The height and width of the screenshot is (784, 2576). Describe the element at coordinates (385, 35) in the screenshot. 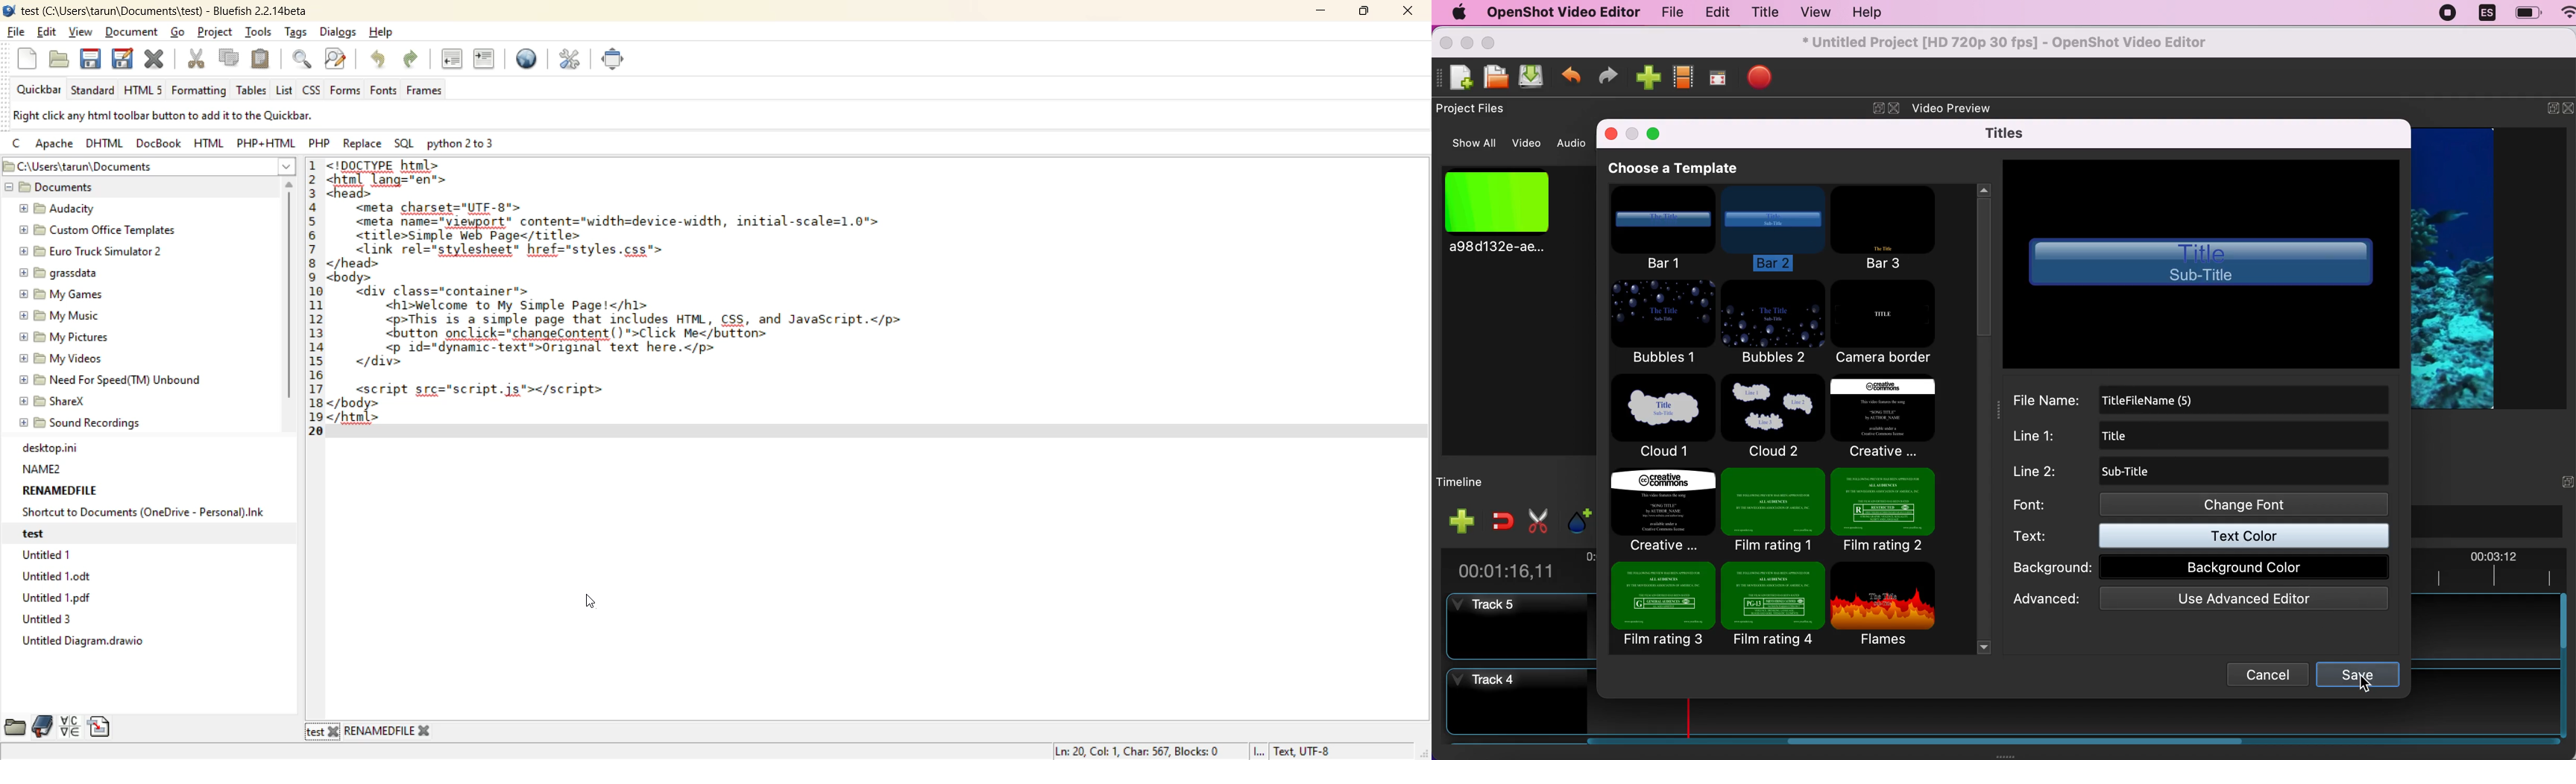

I see `help` at that location.